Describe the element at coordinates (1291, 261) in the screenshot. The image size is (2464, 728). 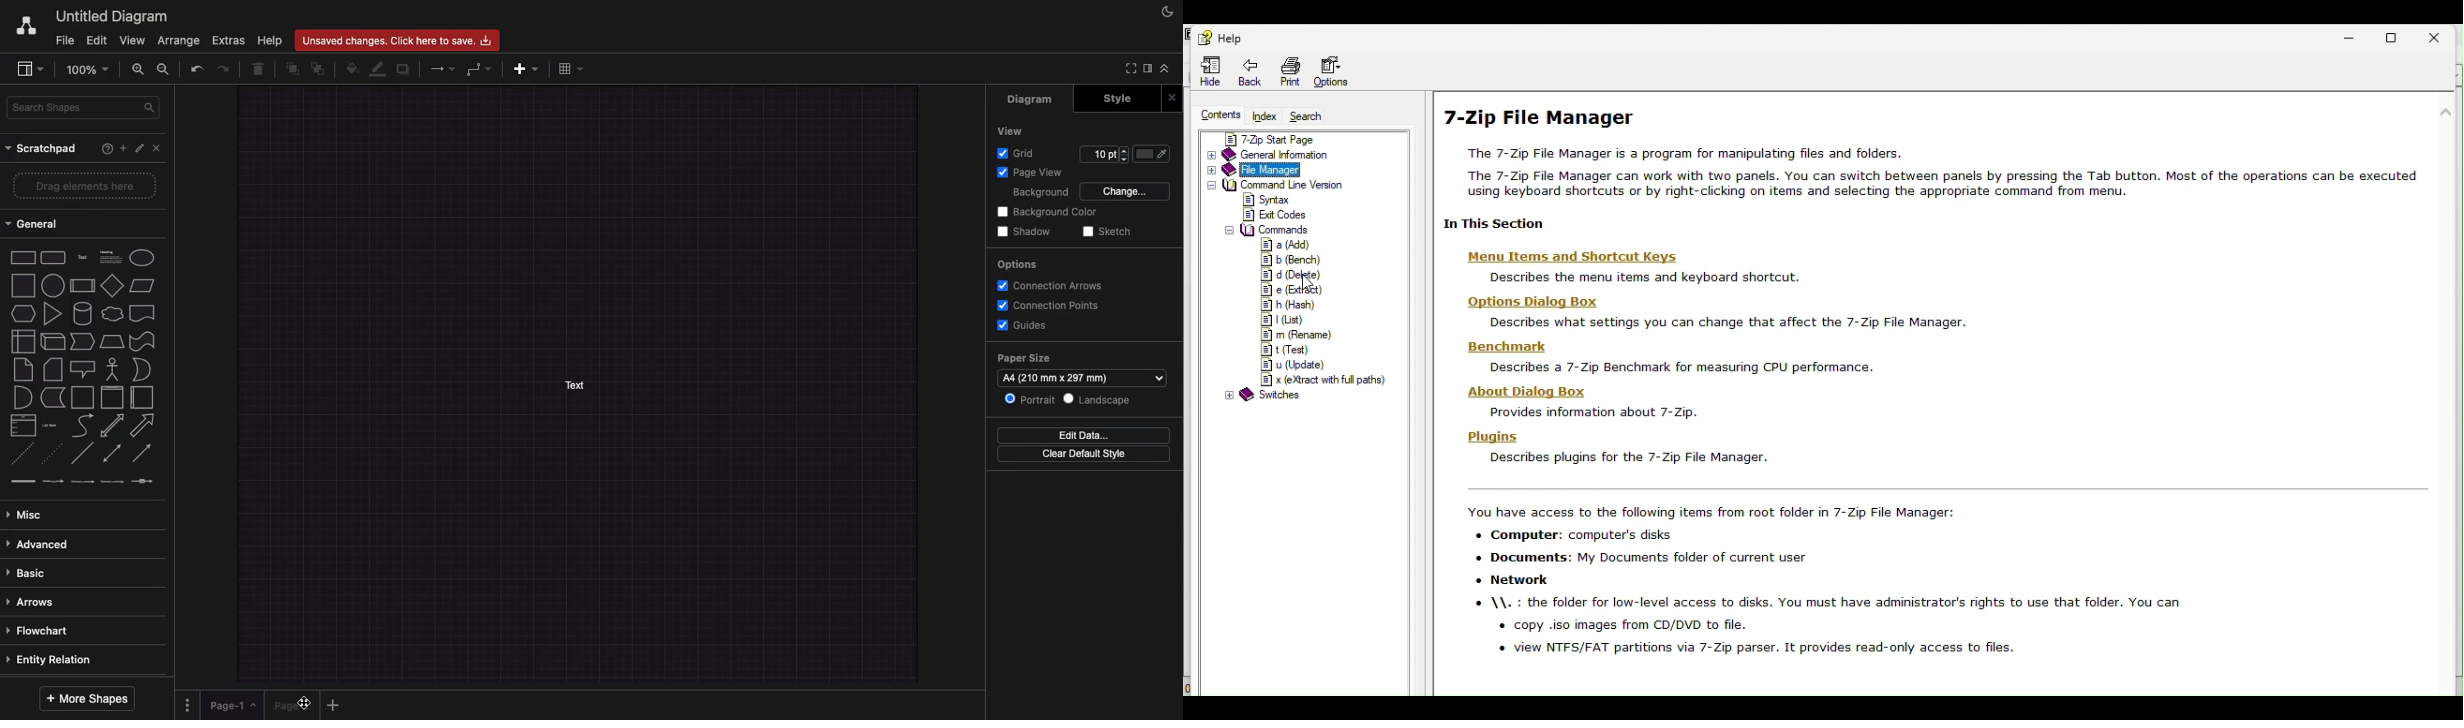
I see `b` at that location.